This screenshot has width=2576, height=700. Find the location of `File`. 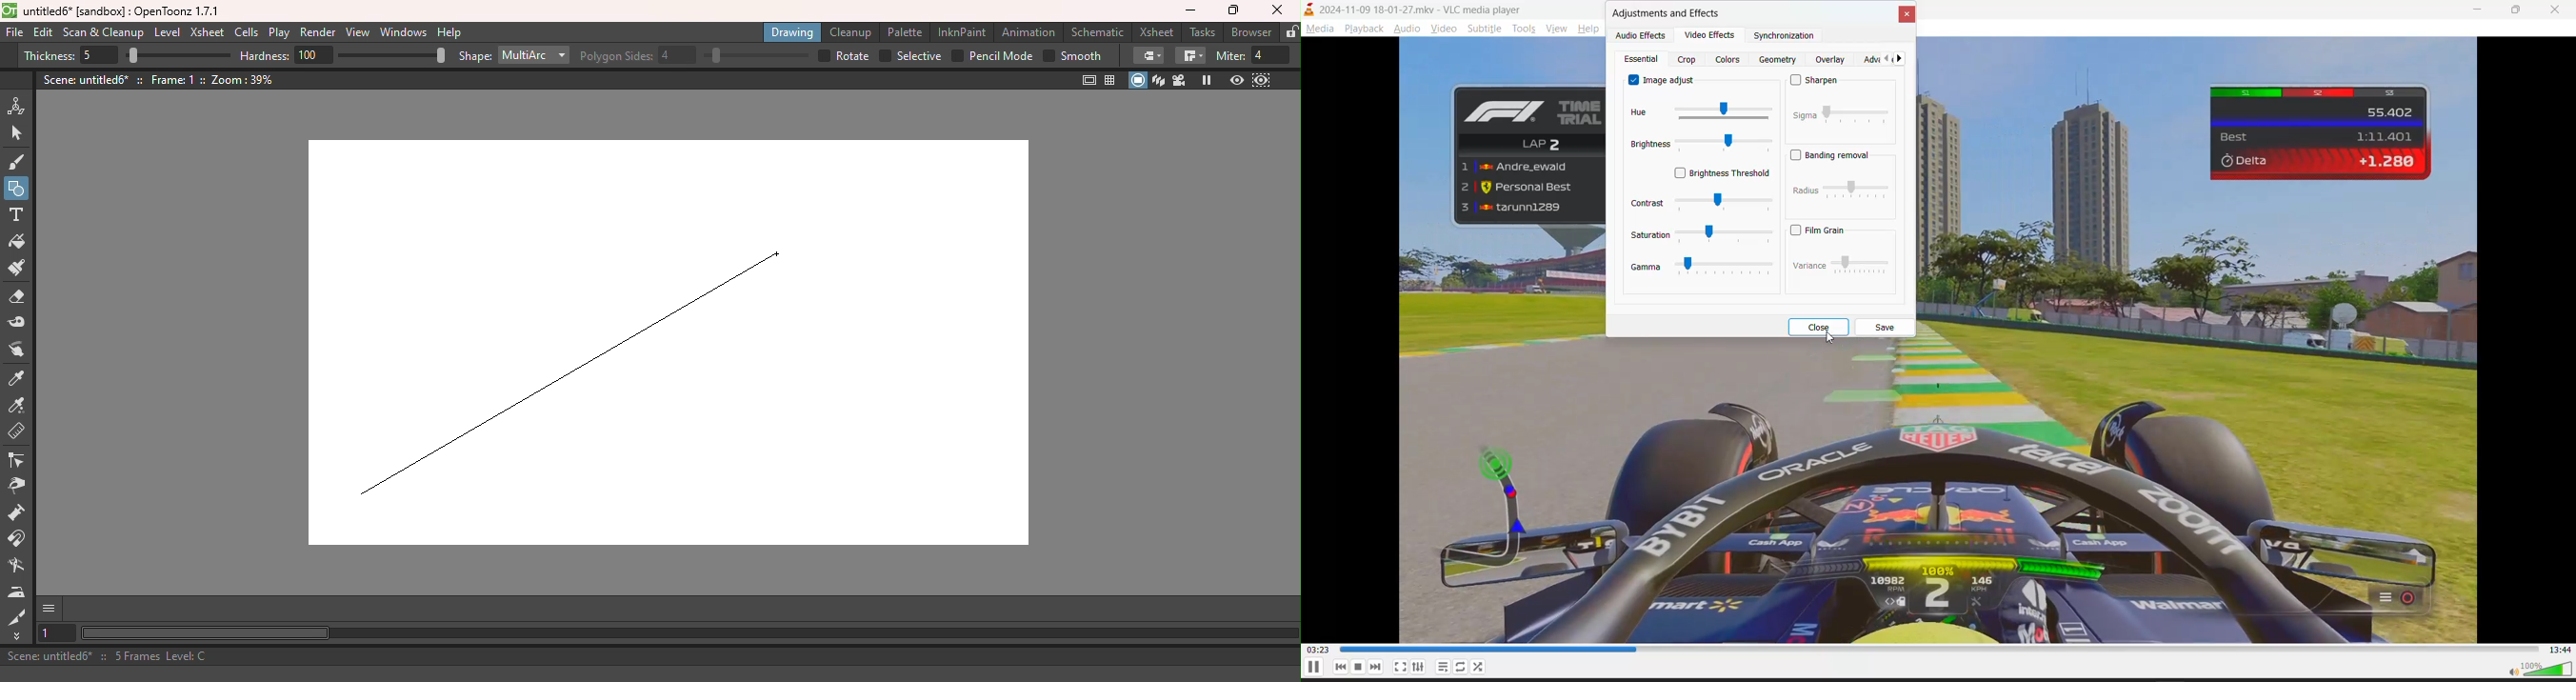

File is located at coordinates (14, 33).